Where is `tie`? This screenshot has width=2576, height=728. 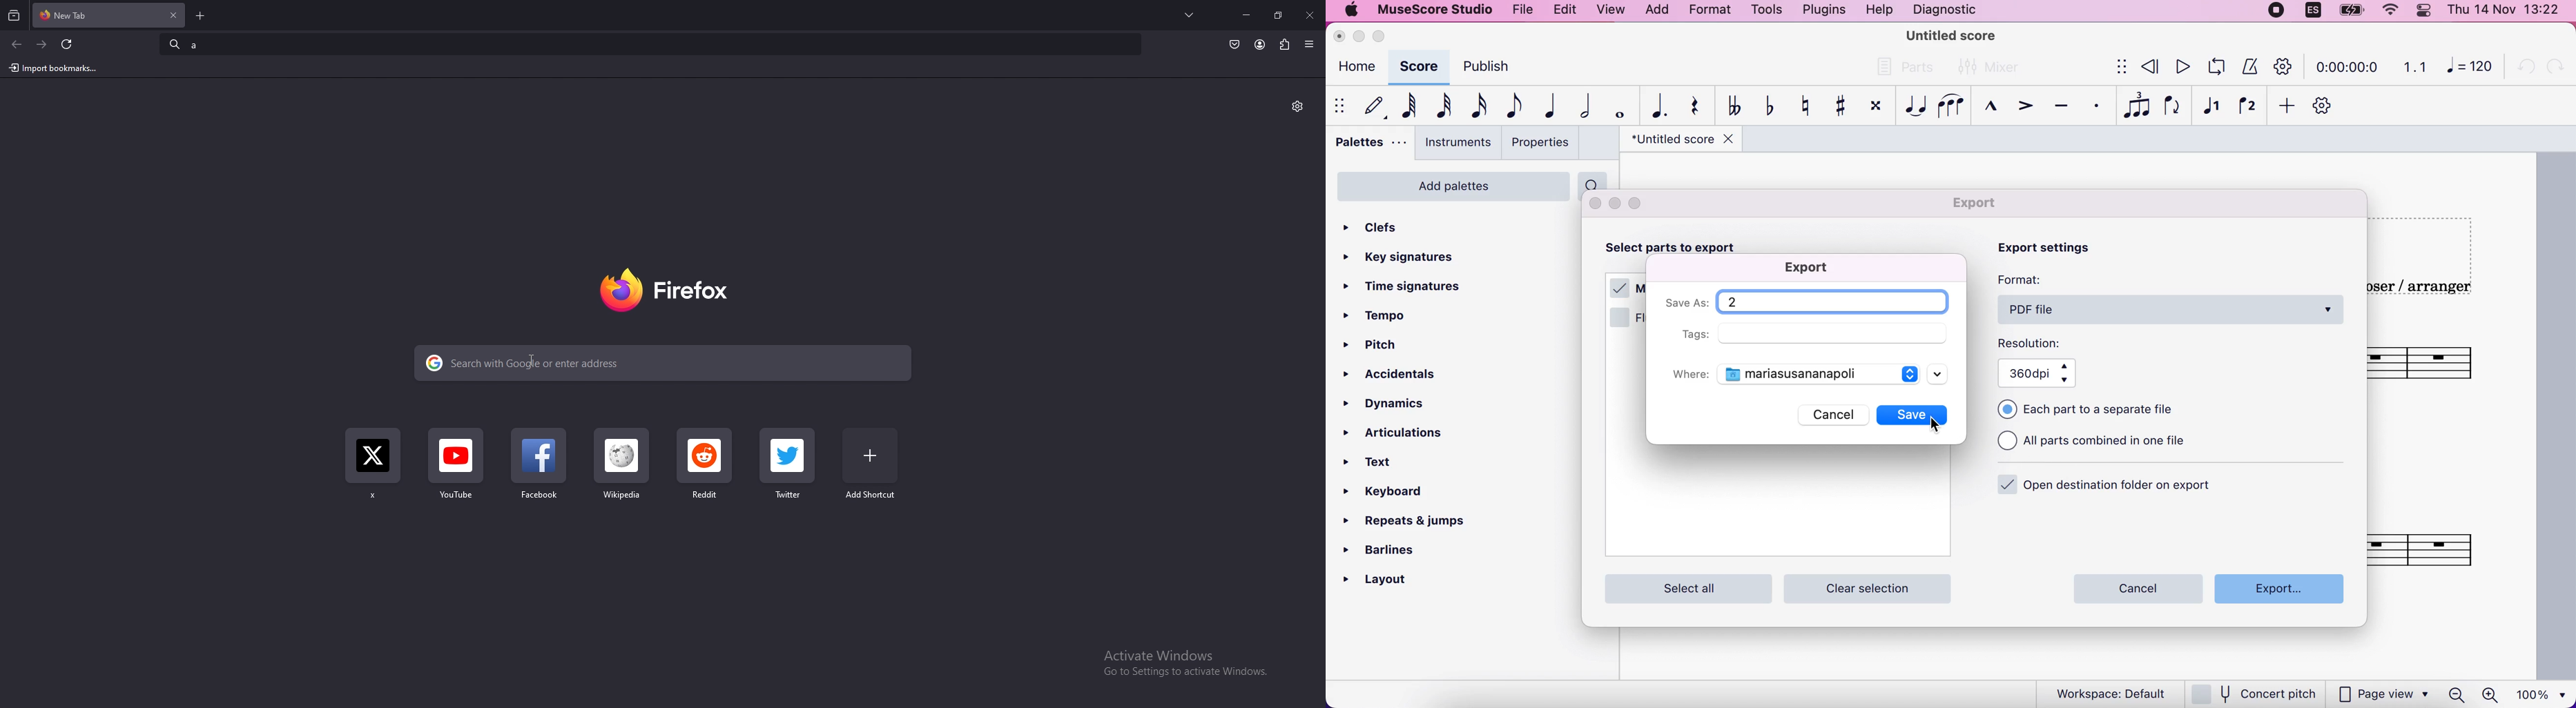 tie is located at coordinates (1914, 107).